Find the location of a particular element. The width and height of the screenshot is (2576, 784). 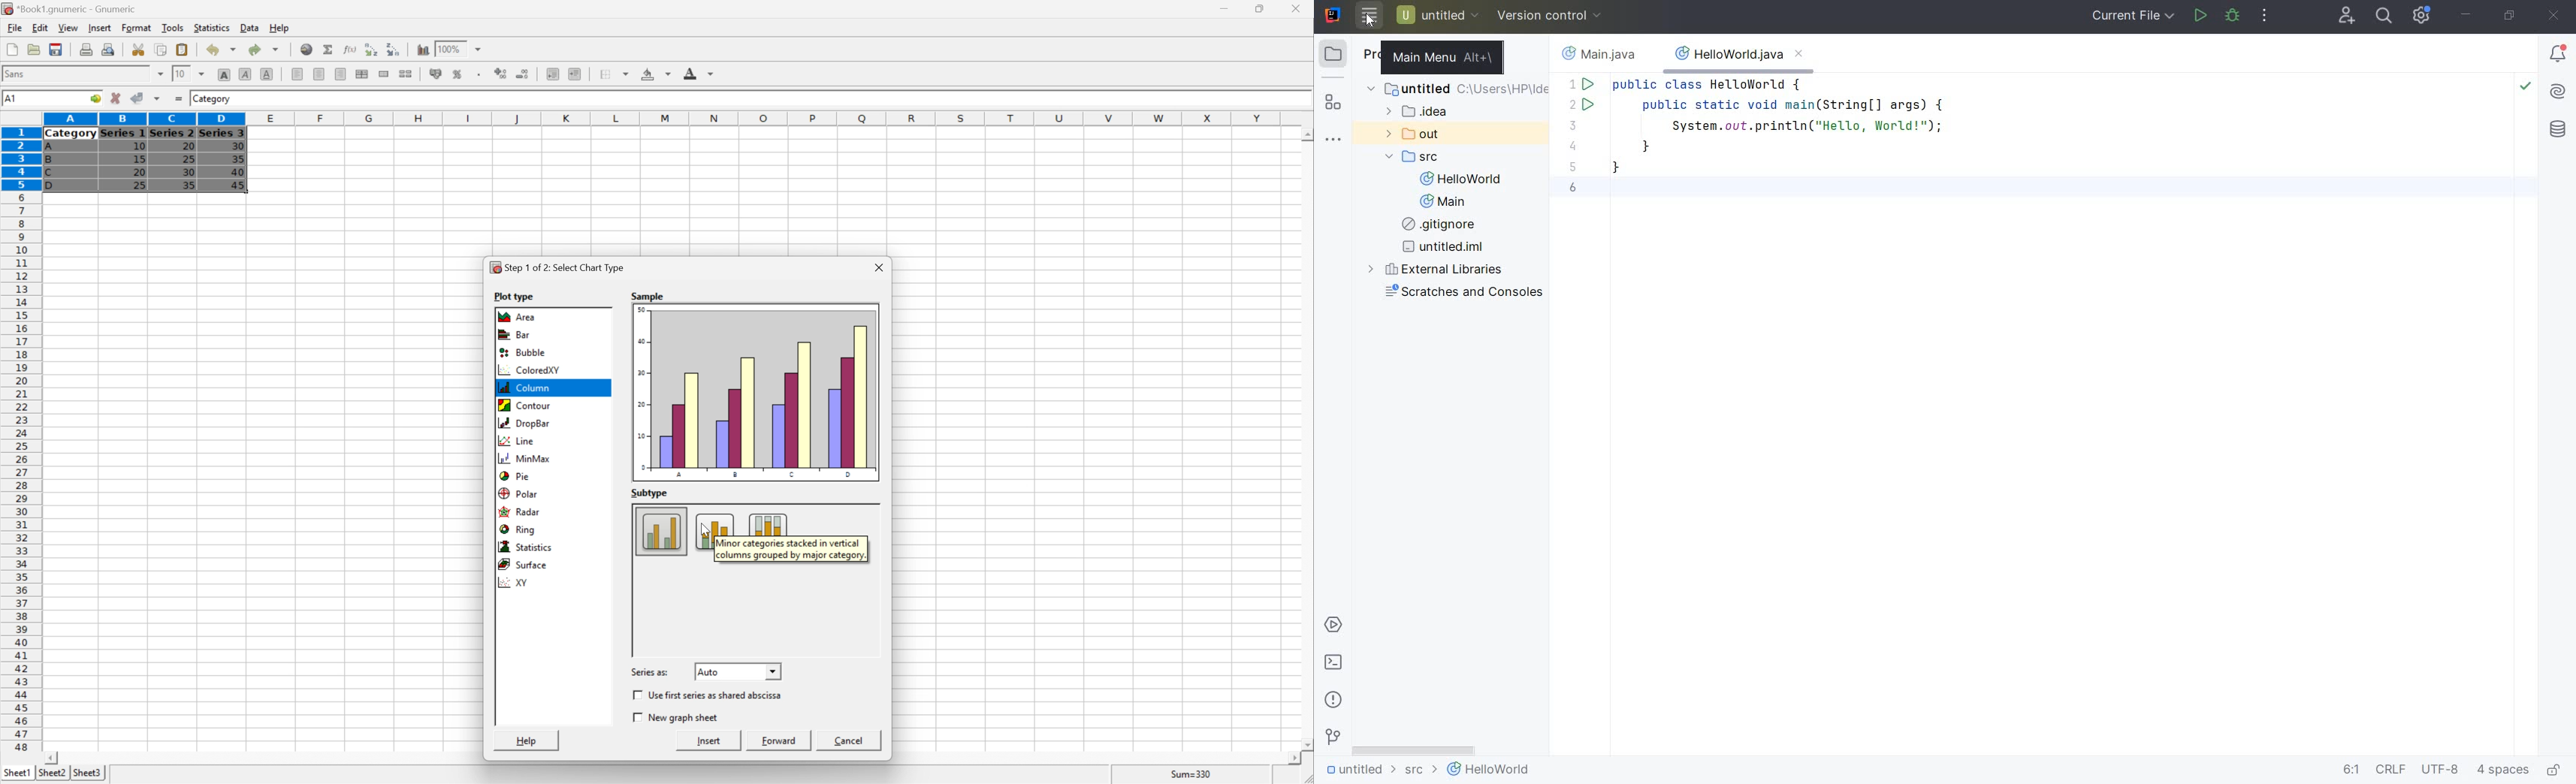

*Book1.gnumeric - Gnumeric is located at coordinates (71, 8).